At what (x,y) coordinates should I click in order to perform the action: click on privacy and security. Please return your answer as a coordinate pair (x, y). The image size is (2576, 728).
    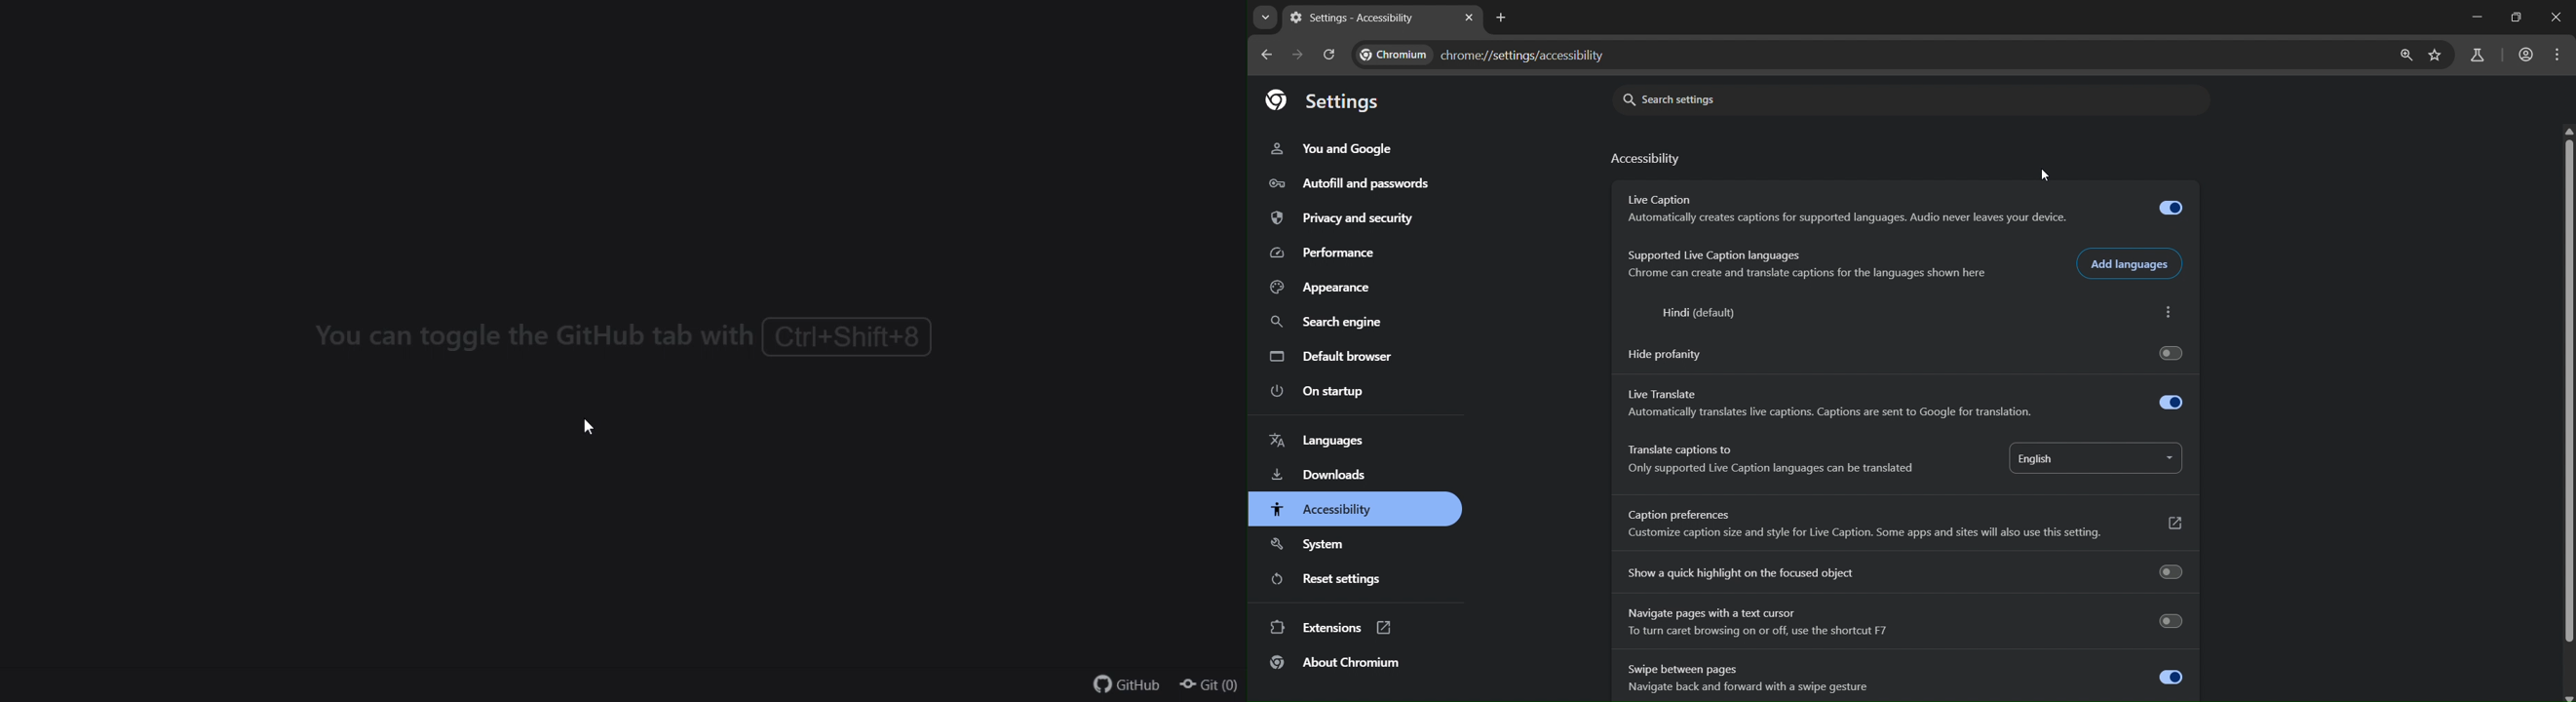
    Looking at the image, I should click on (1344, 218).